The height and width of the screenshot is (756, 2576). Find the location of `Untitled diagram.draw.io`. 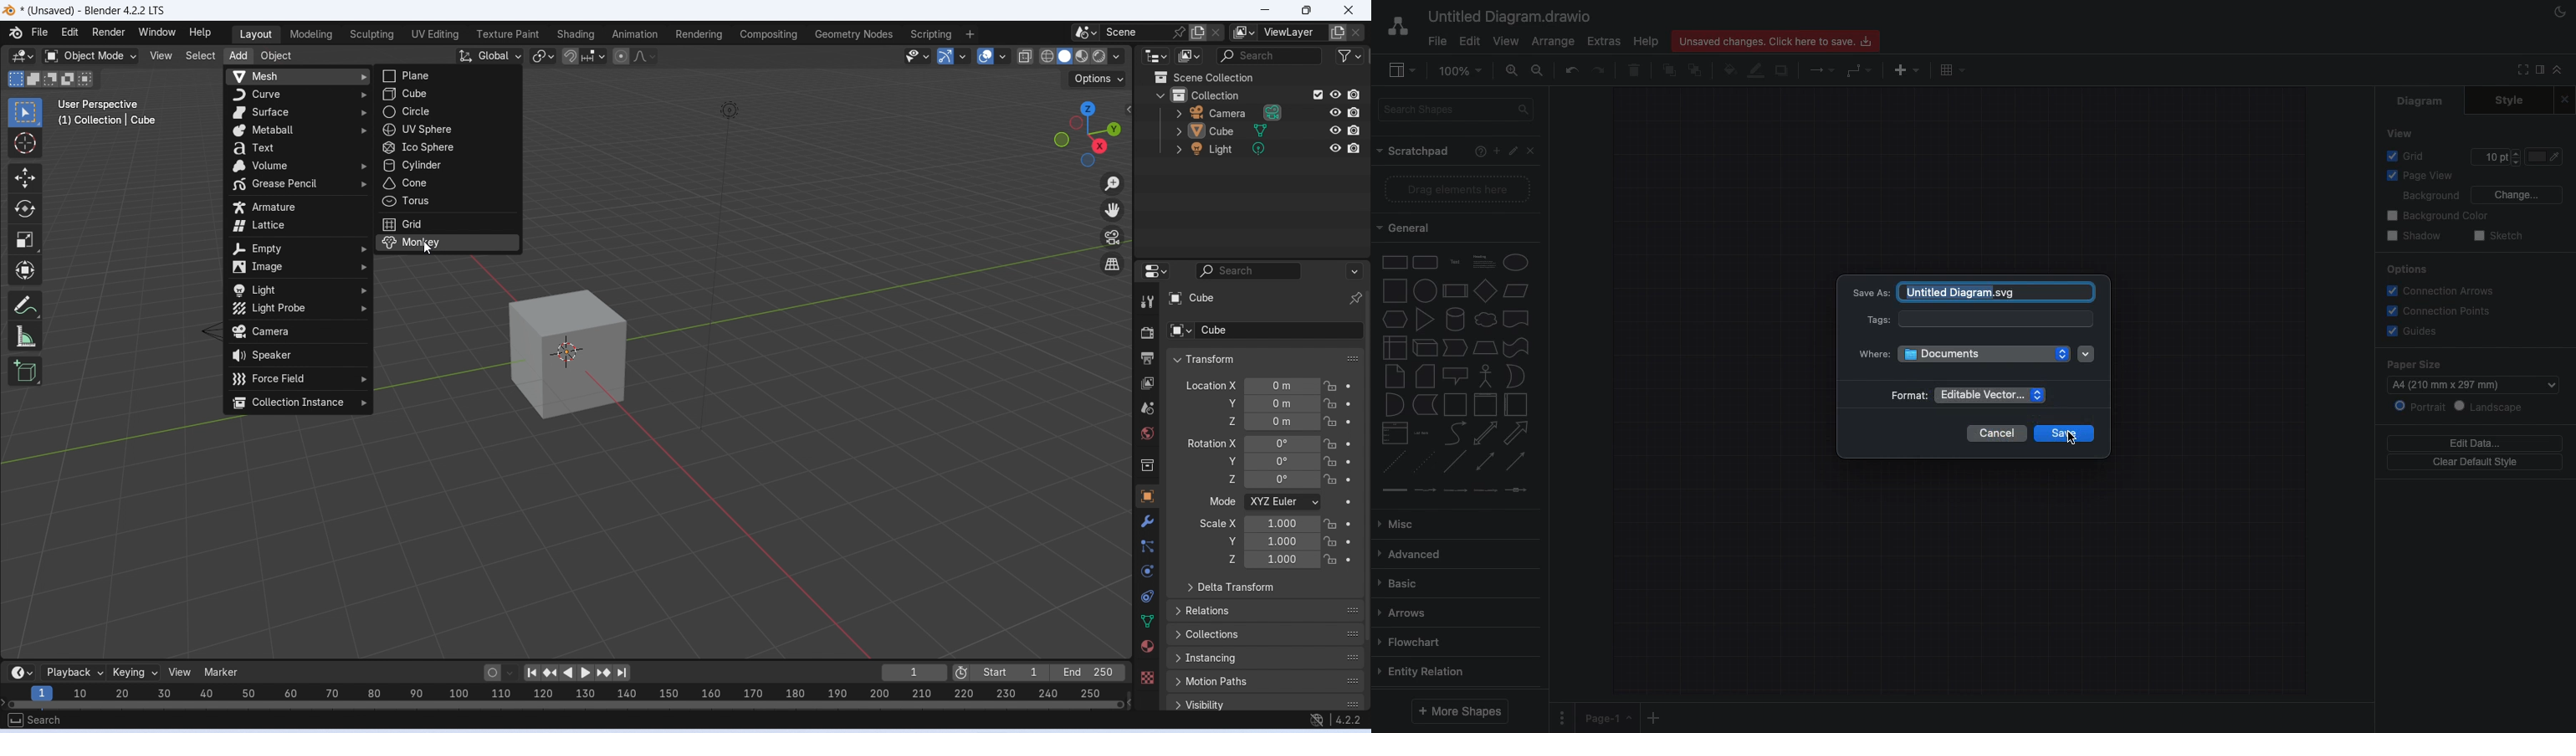

Untitled diagram.draw.io is located at coordinates (1513, 18).